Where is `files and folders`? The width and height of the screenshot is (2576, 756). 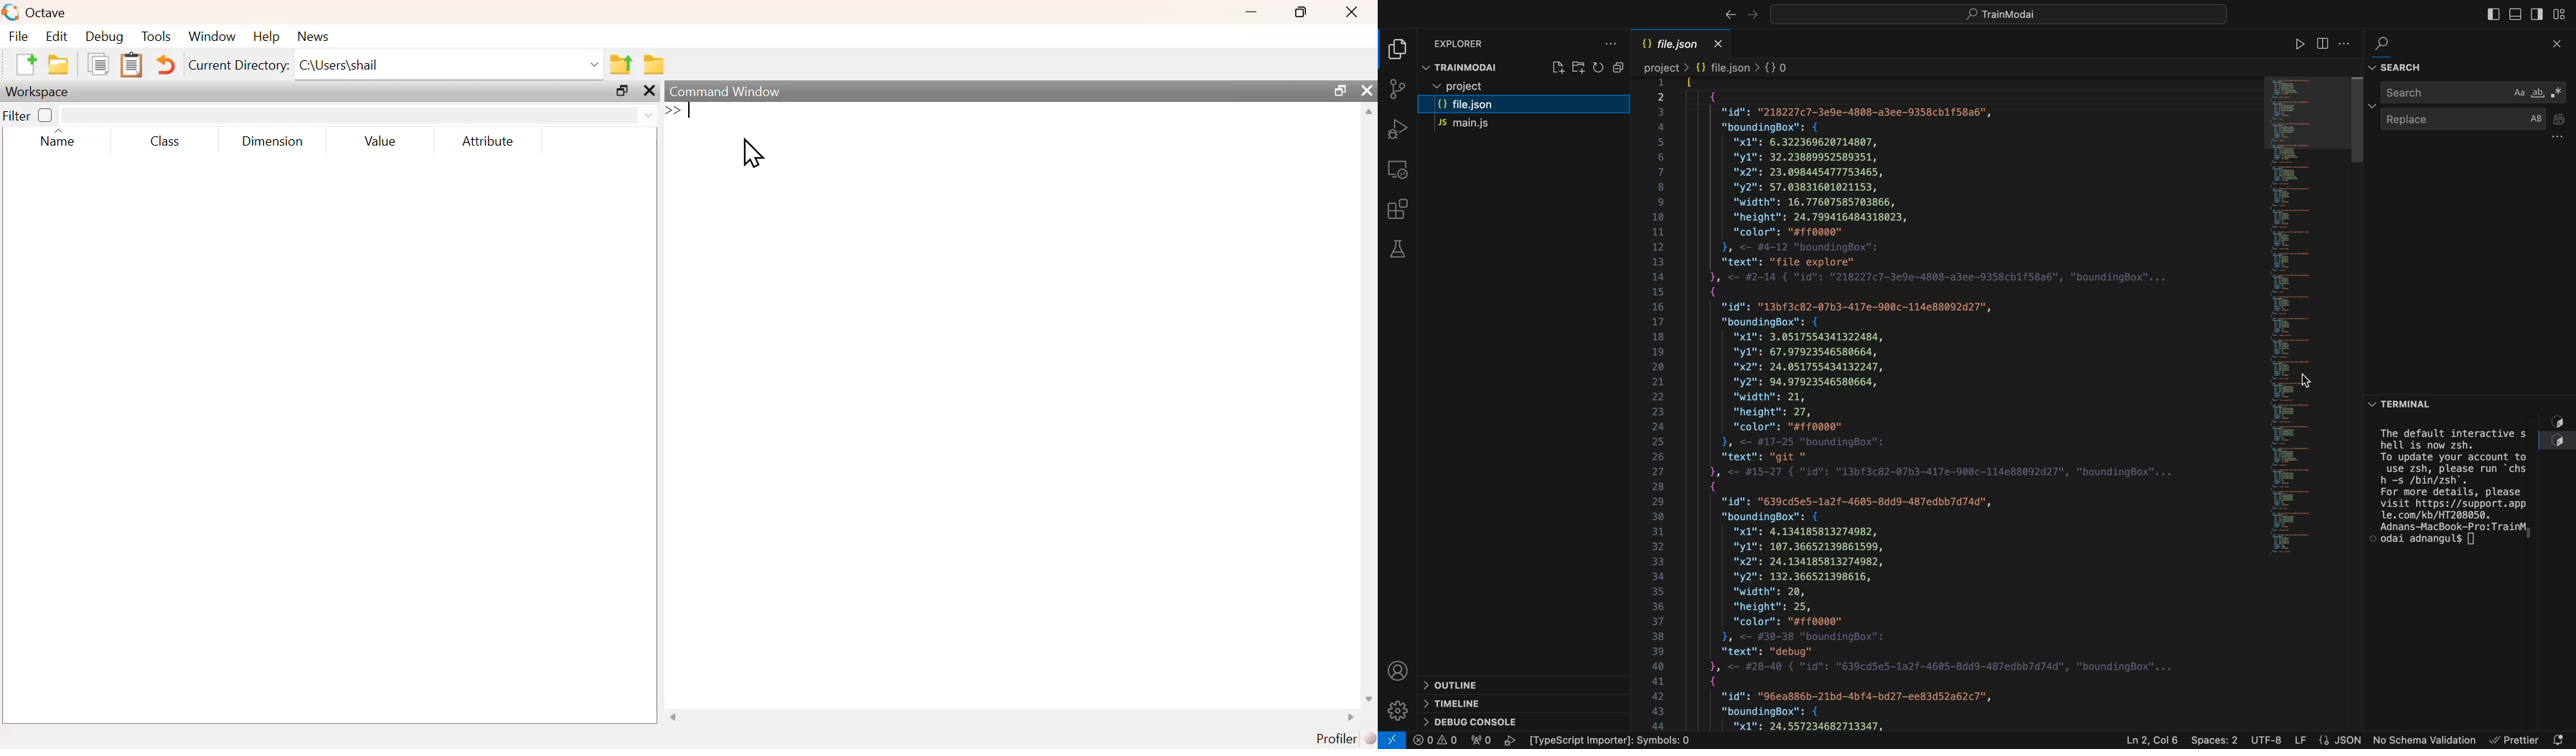 files and folders is located at coordinates (1524, 87).